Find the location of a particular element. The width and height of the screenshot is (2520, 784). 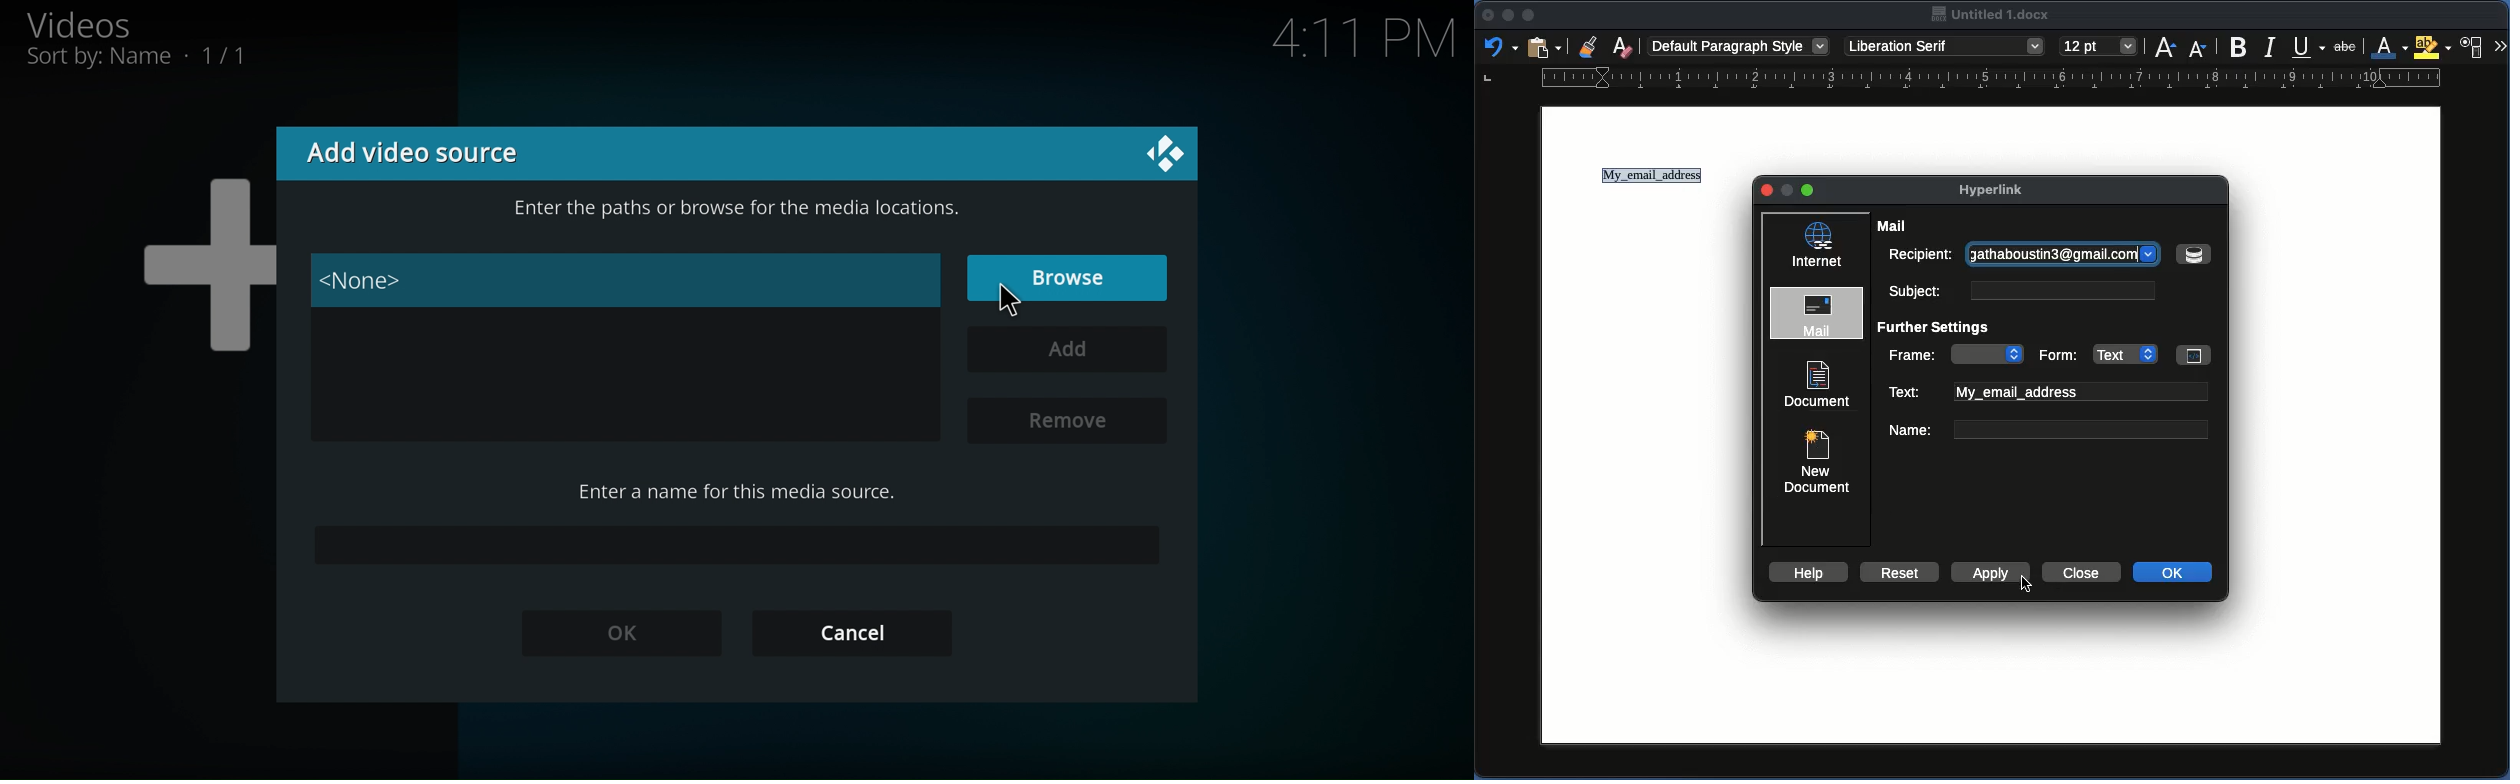

Close is located at coordinates (1768, 191).